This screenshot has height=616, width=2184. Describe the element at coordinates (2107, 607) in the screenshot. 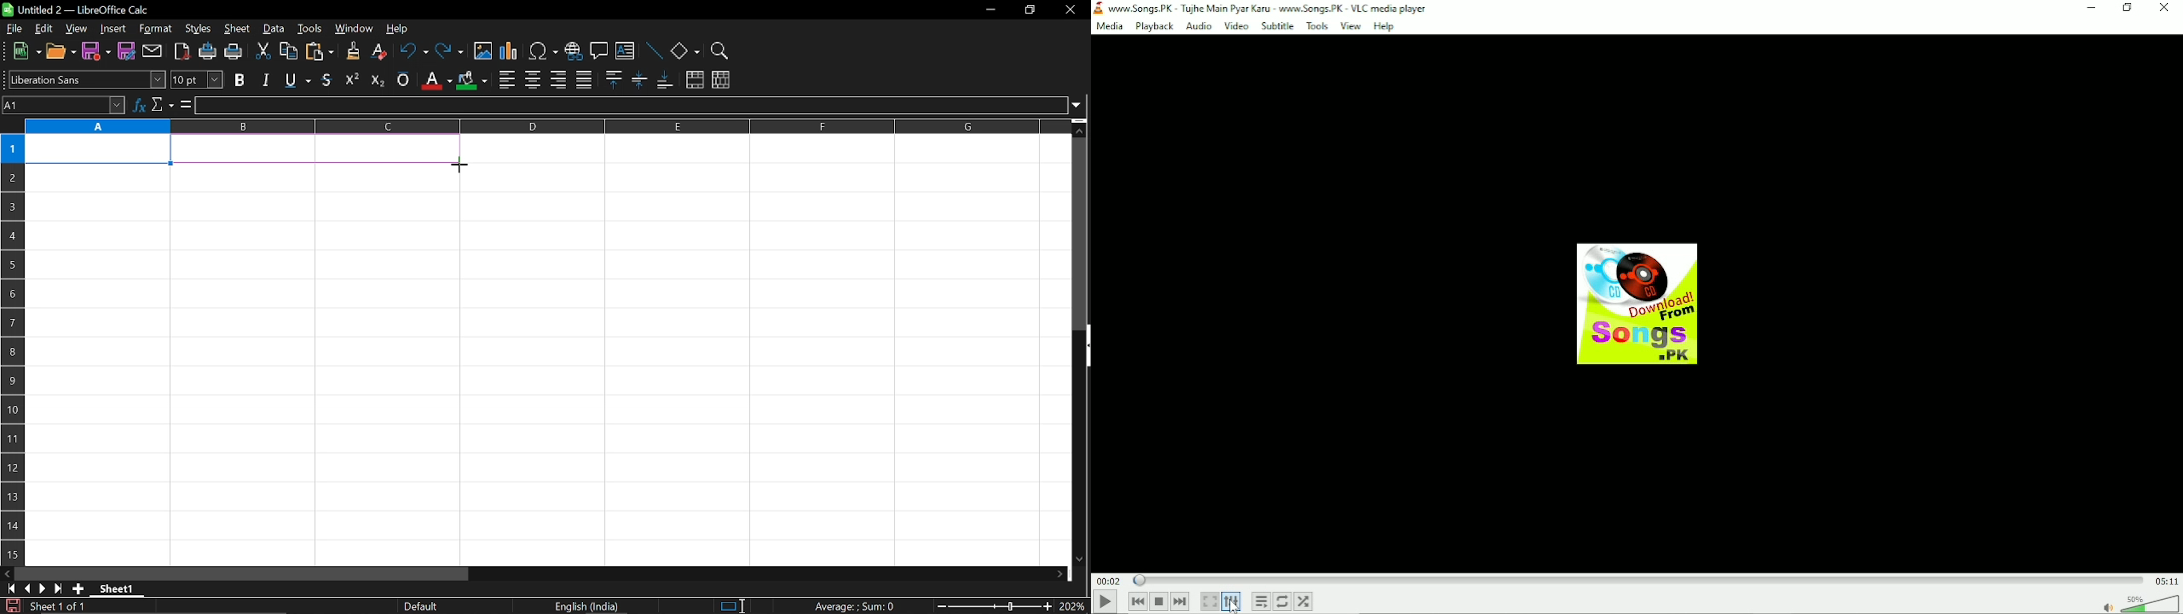

I see `mute` at that location.